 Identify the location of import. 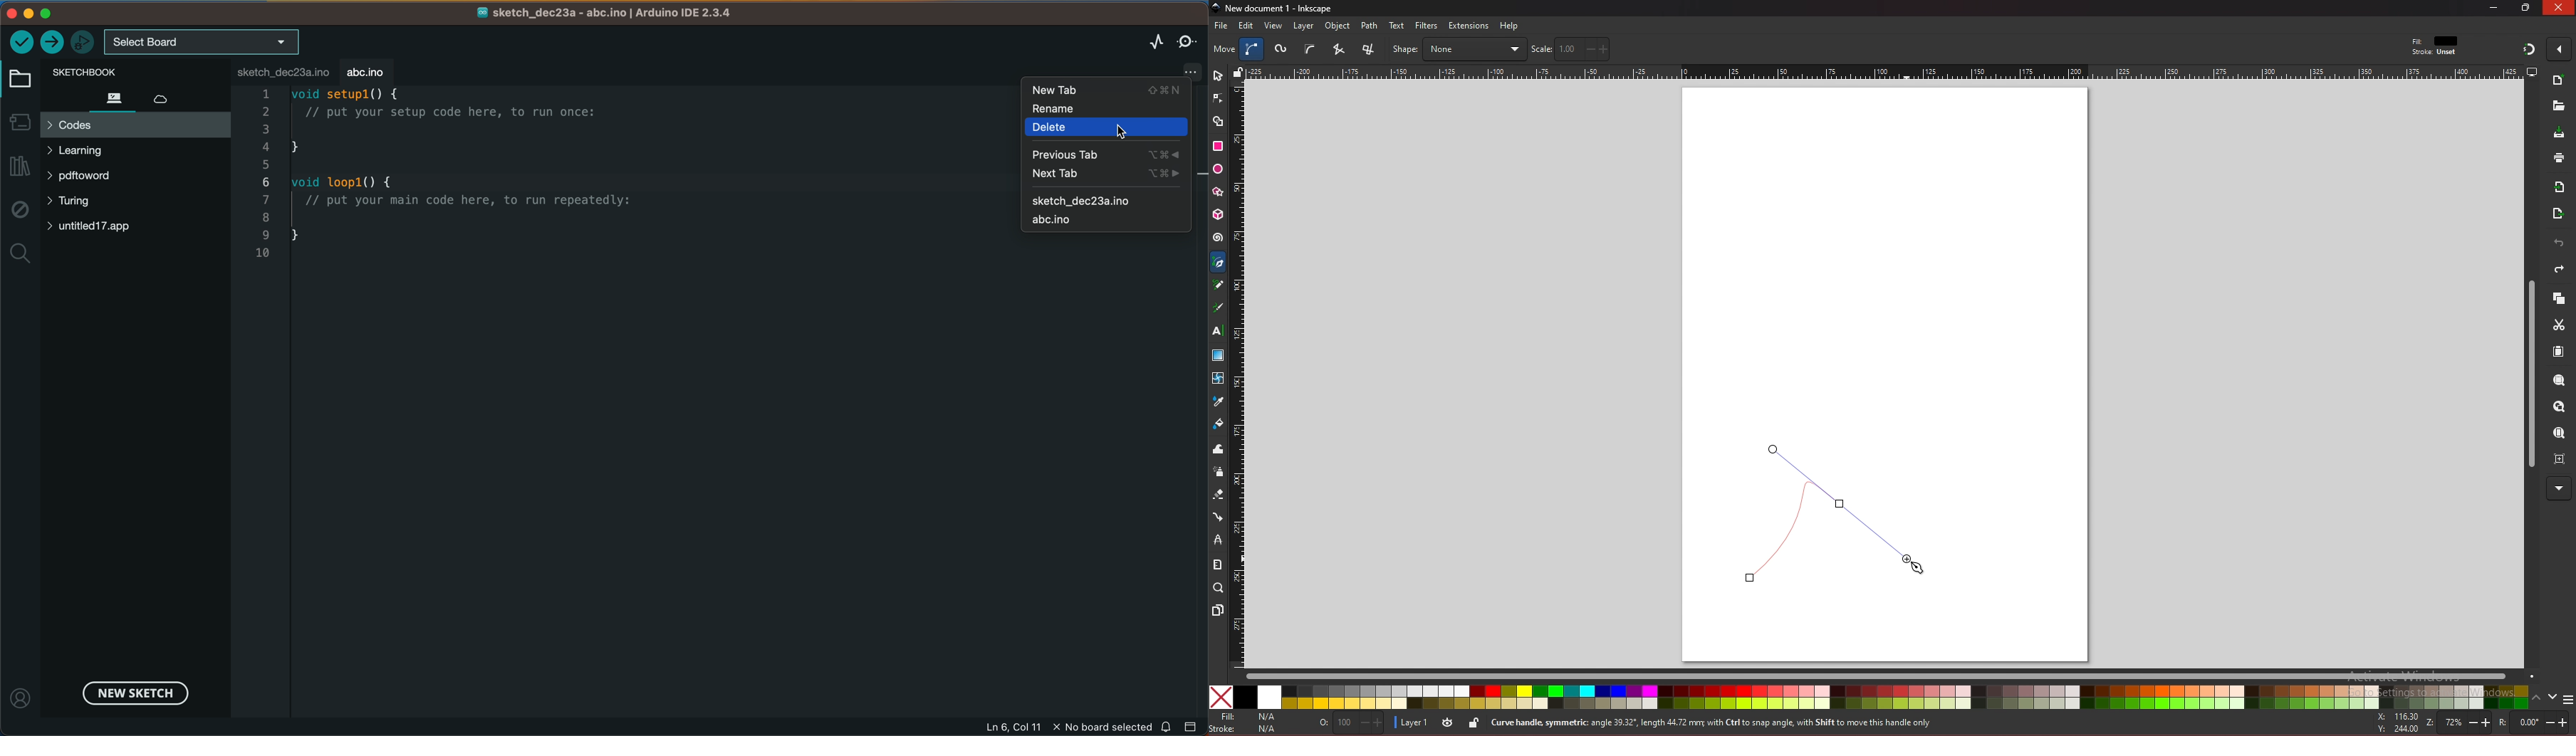
(2562, 187).